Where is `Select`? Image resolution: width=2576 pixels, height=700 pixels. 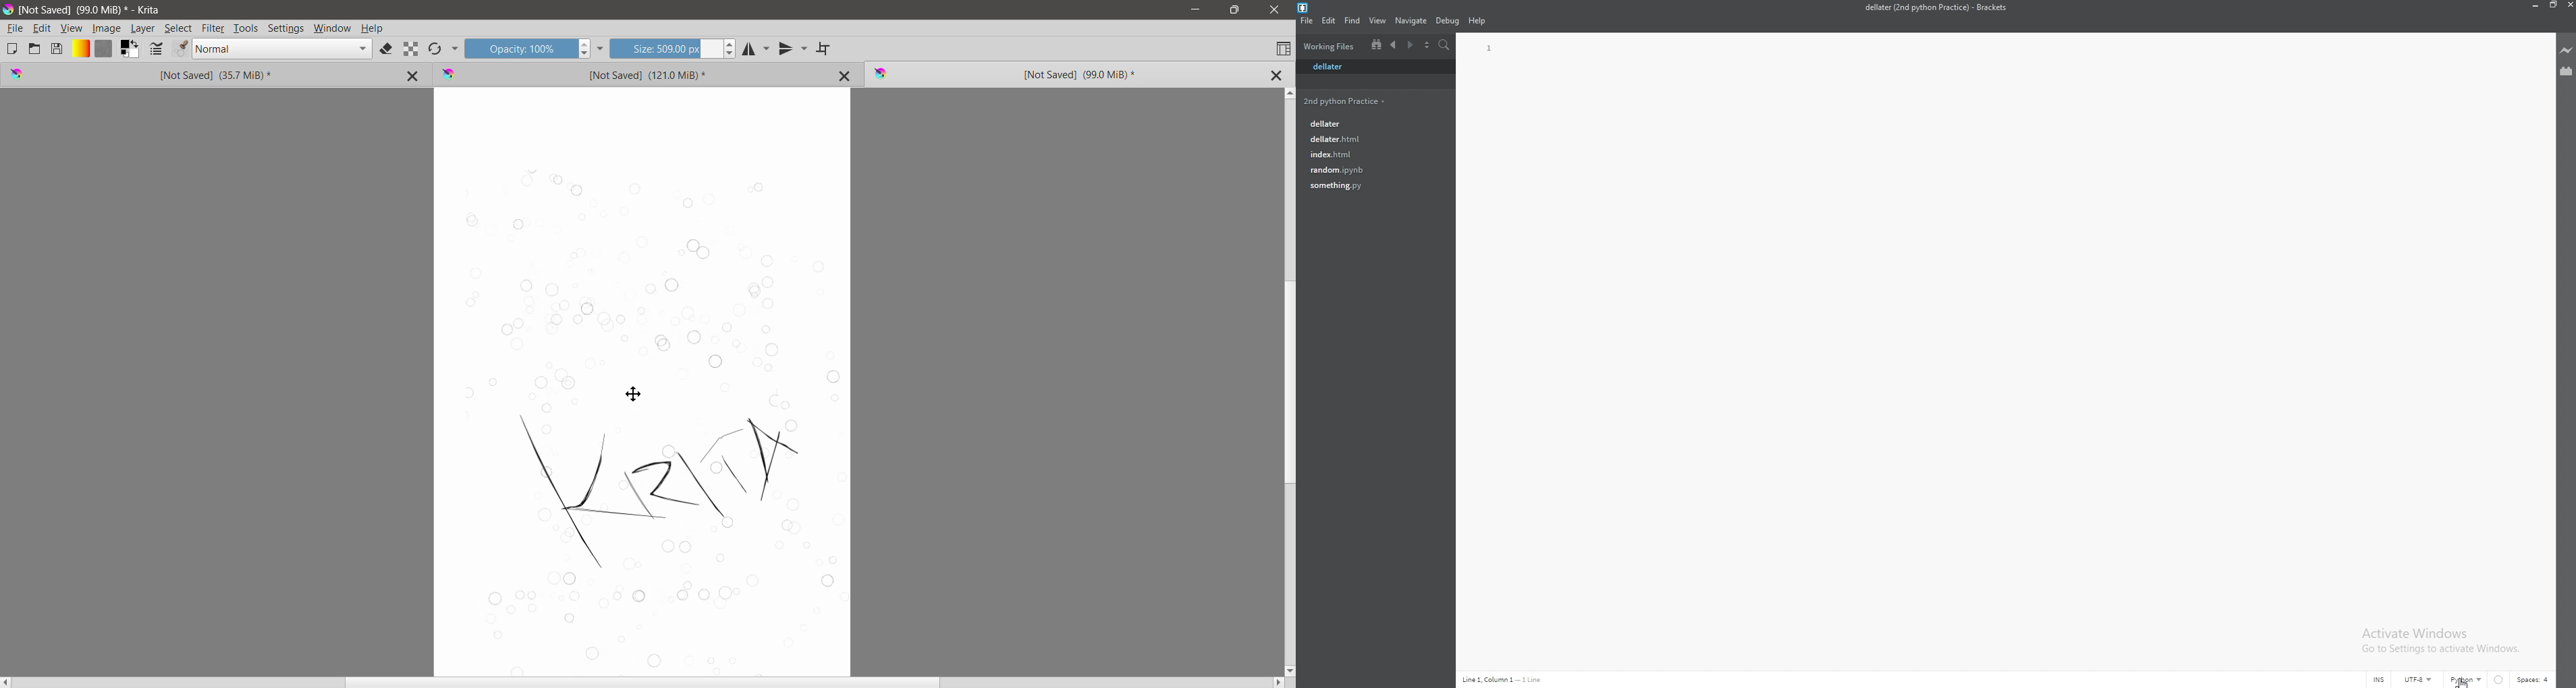
Select is located at coordinates (179, 28).